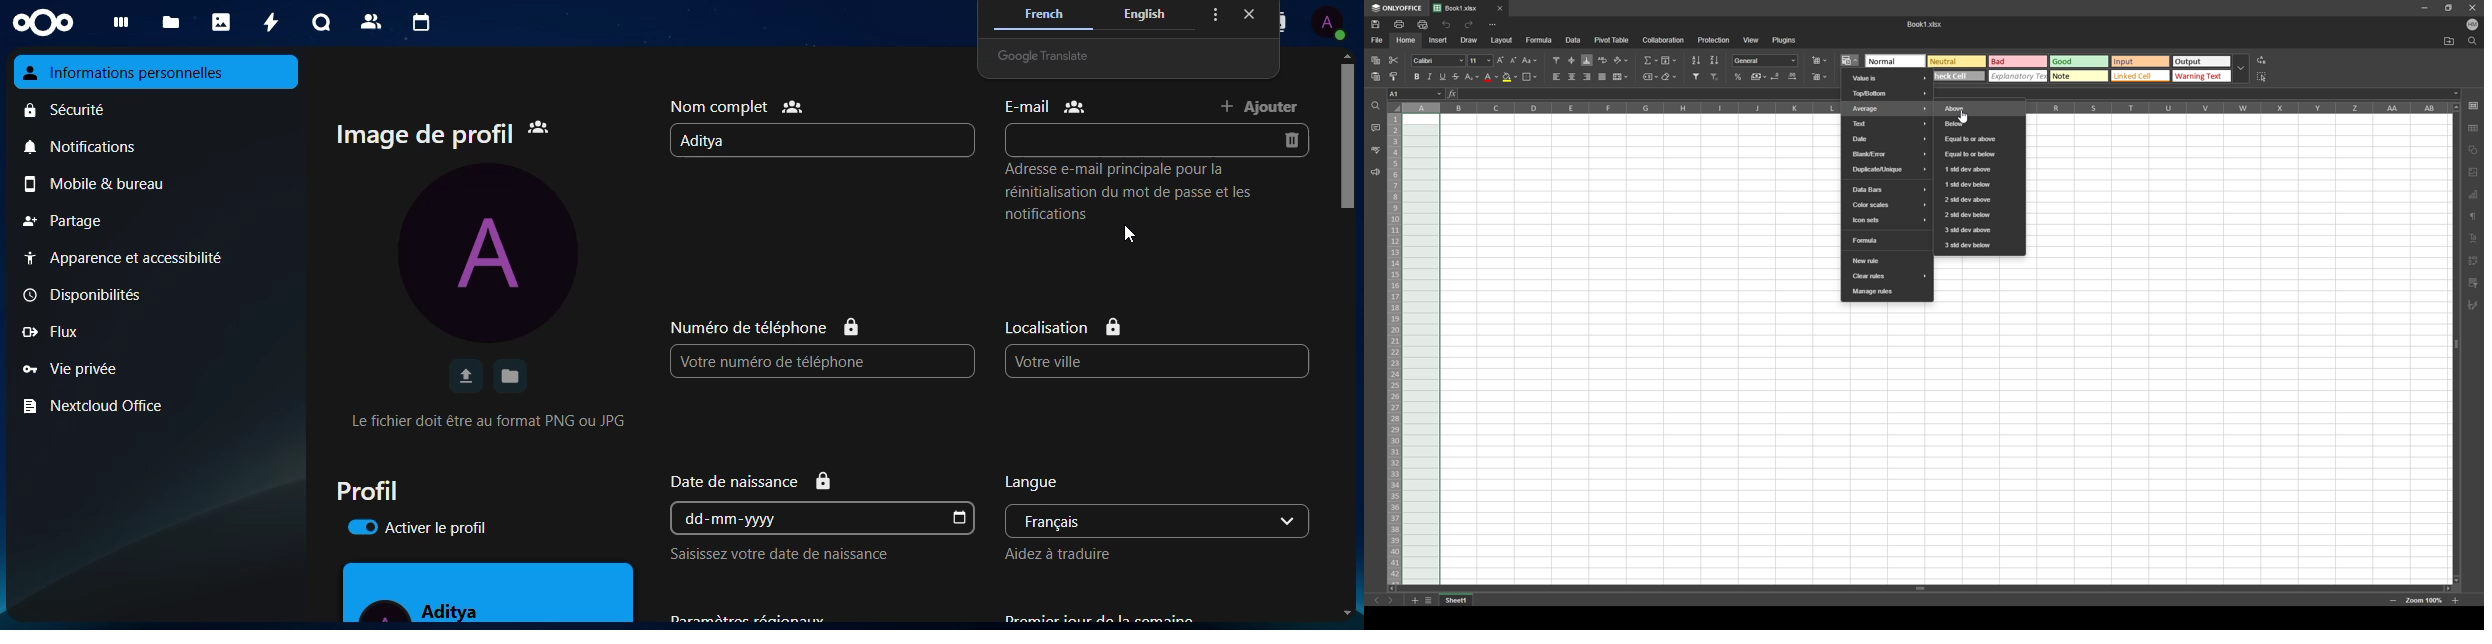  I want to click on close, so click(2472, 8).